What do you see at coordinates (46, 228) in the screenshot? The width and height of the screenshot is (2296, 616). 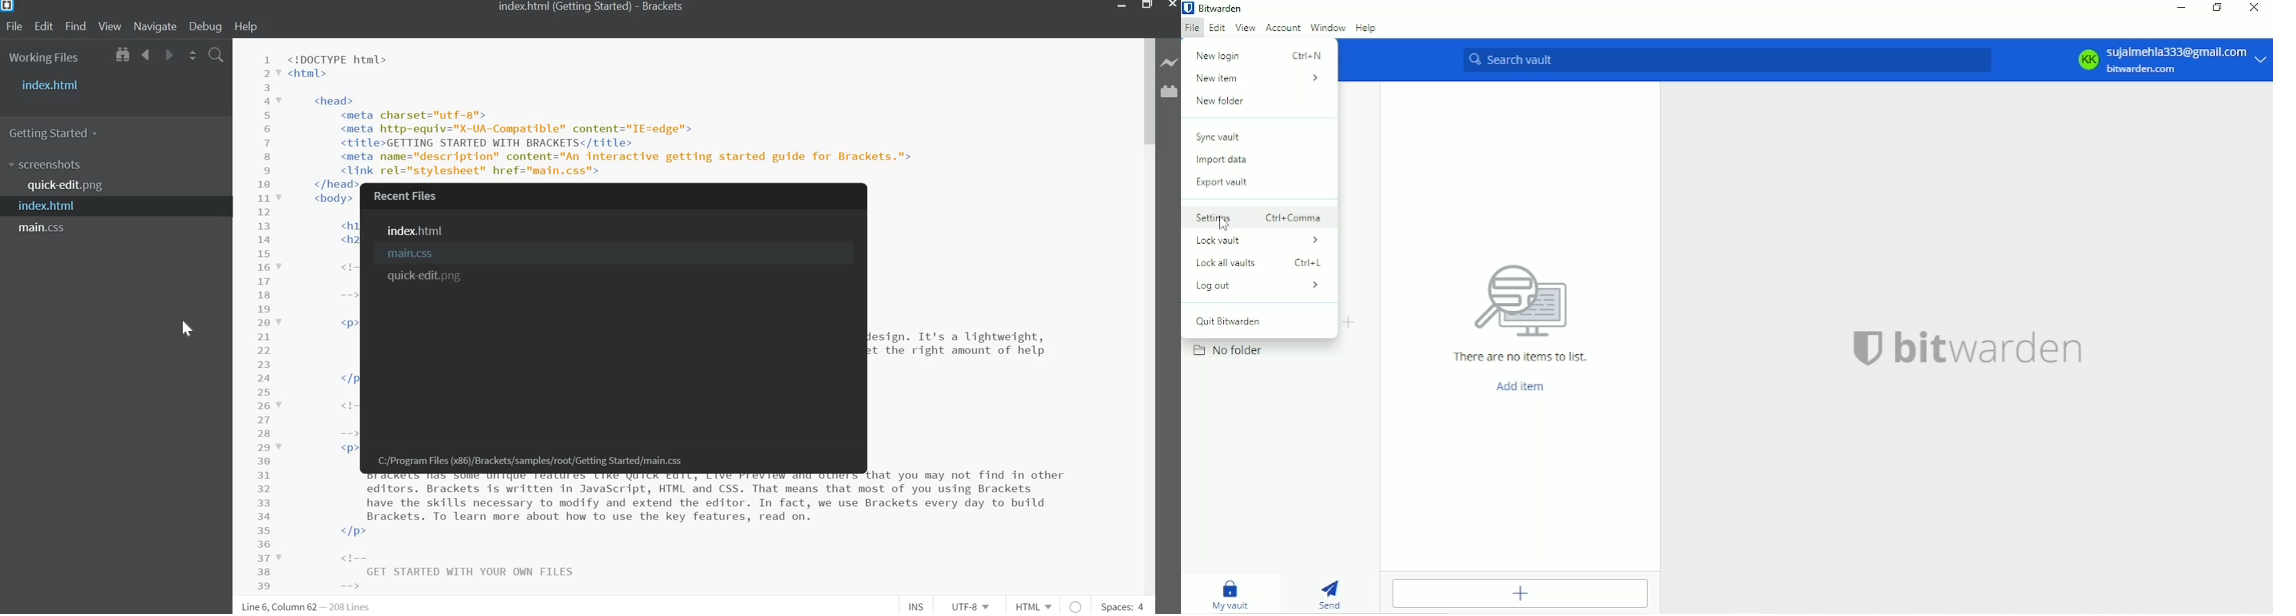 I see `main.css file` at bounding box center [46, 228].